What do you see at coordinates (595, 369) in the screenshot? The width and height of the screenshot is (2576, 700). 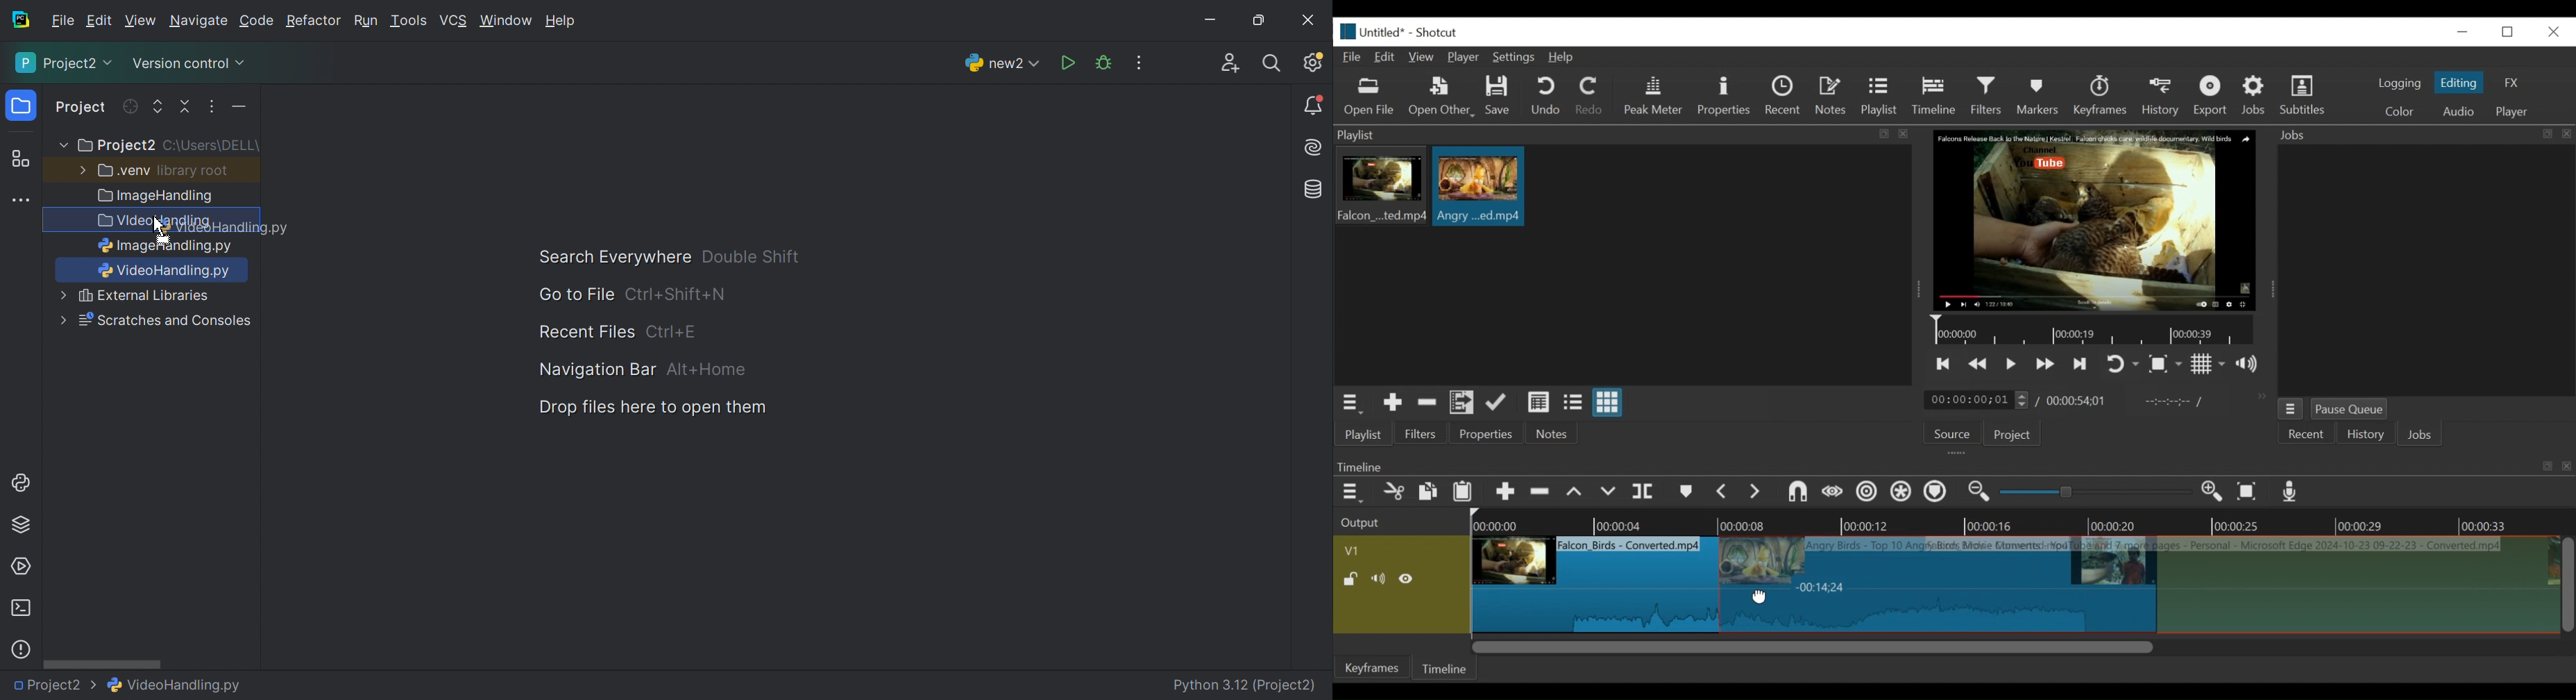 I see `Navigation Bar` at bounding box center [595, 369].